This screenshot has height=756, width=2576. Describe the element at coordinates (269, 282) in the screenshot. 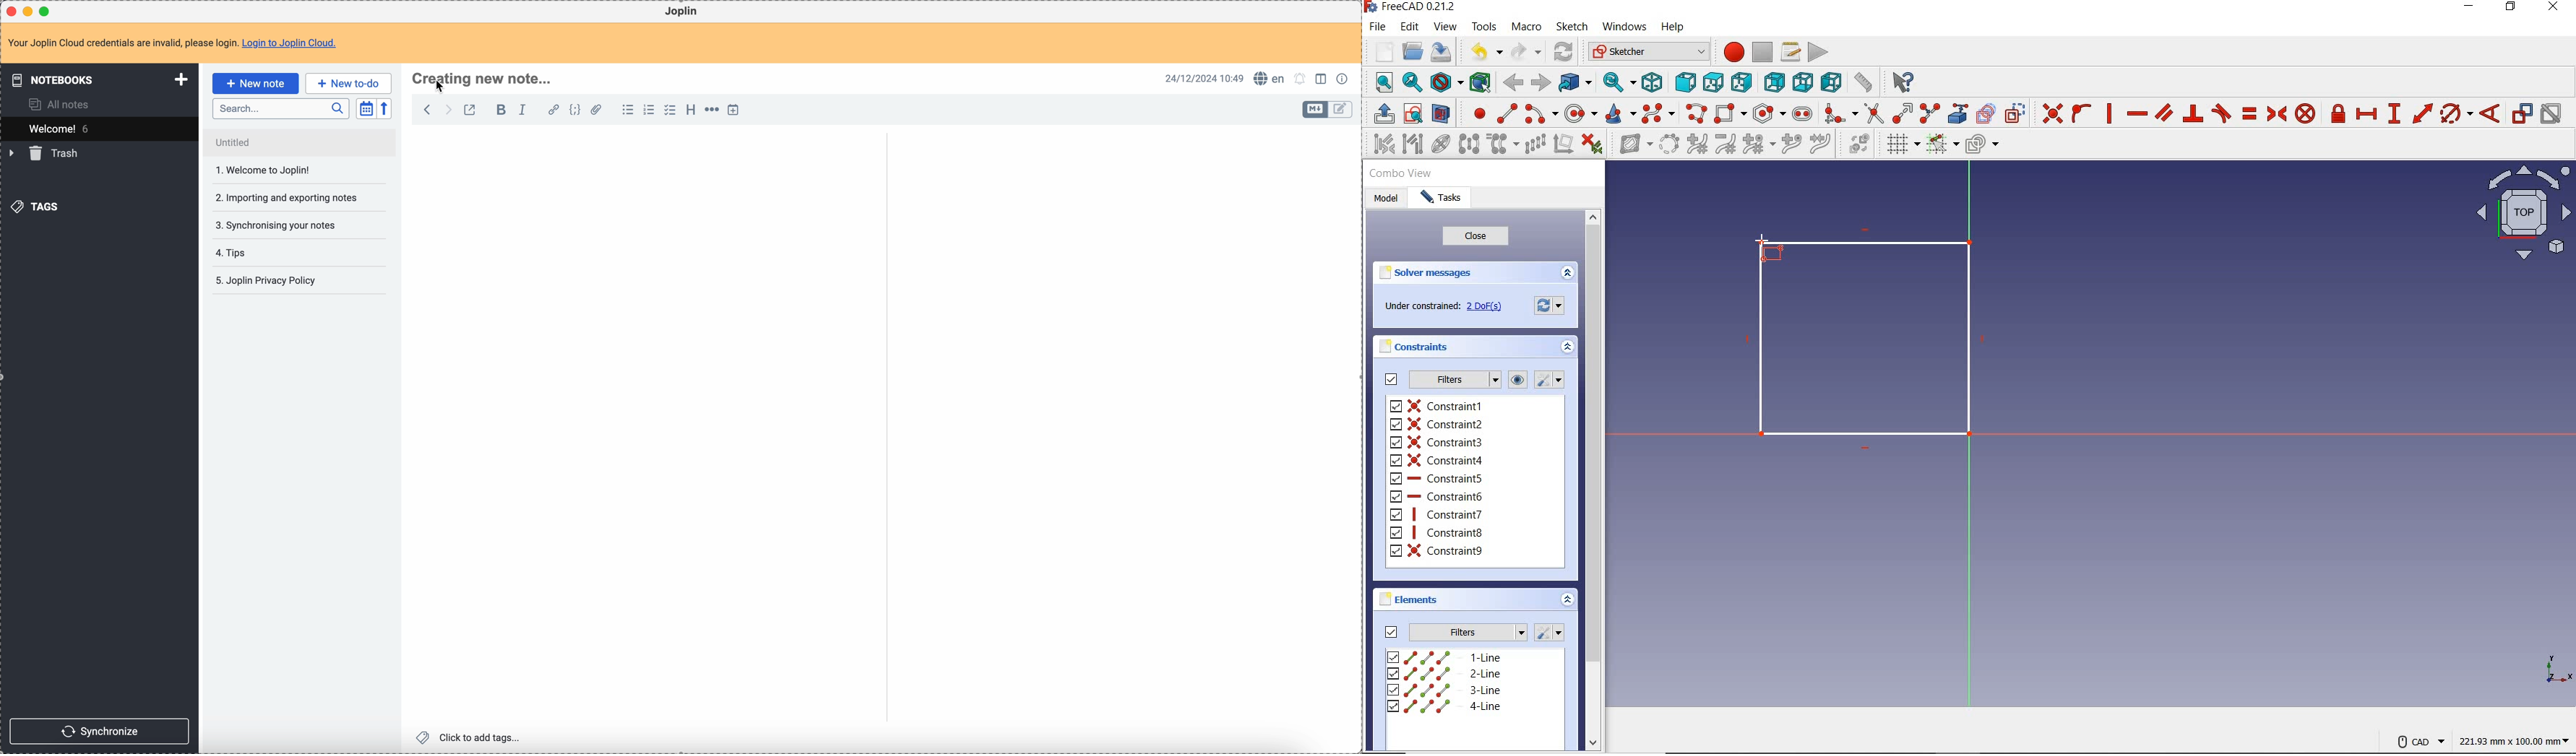

I see `joplin privacy policy` at that location.